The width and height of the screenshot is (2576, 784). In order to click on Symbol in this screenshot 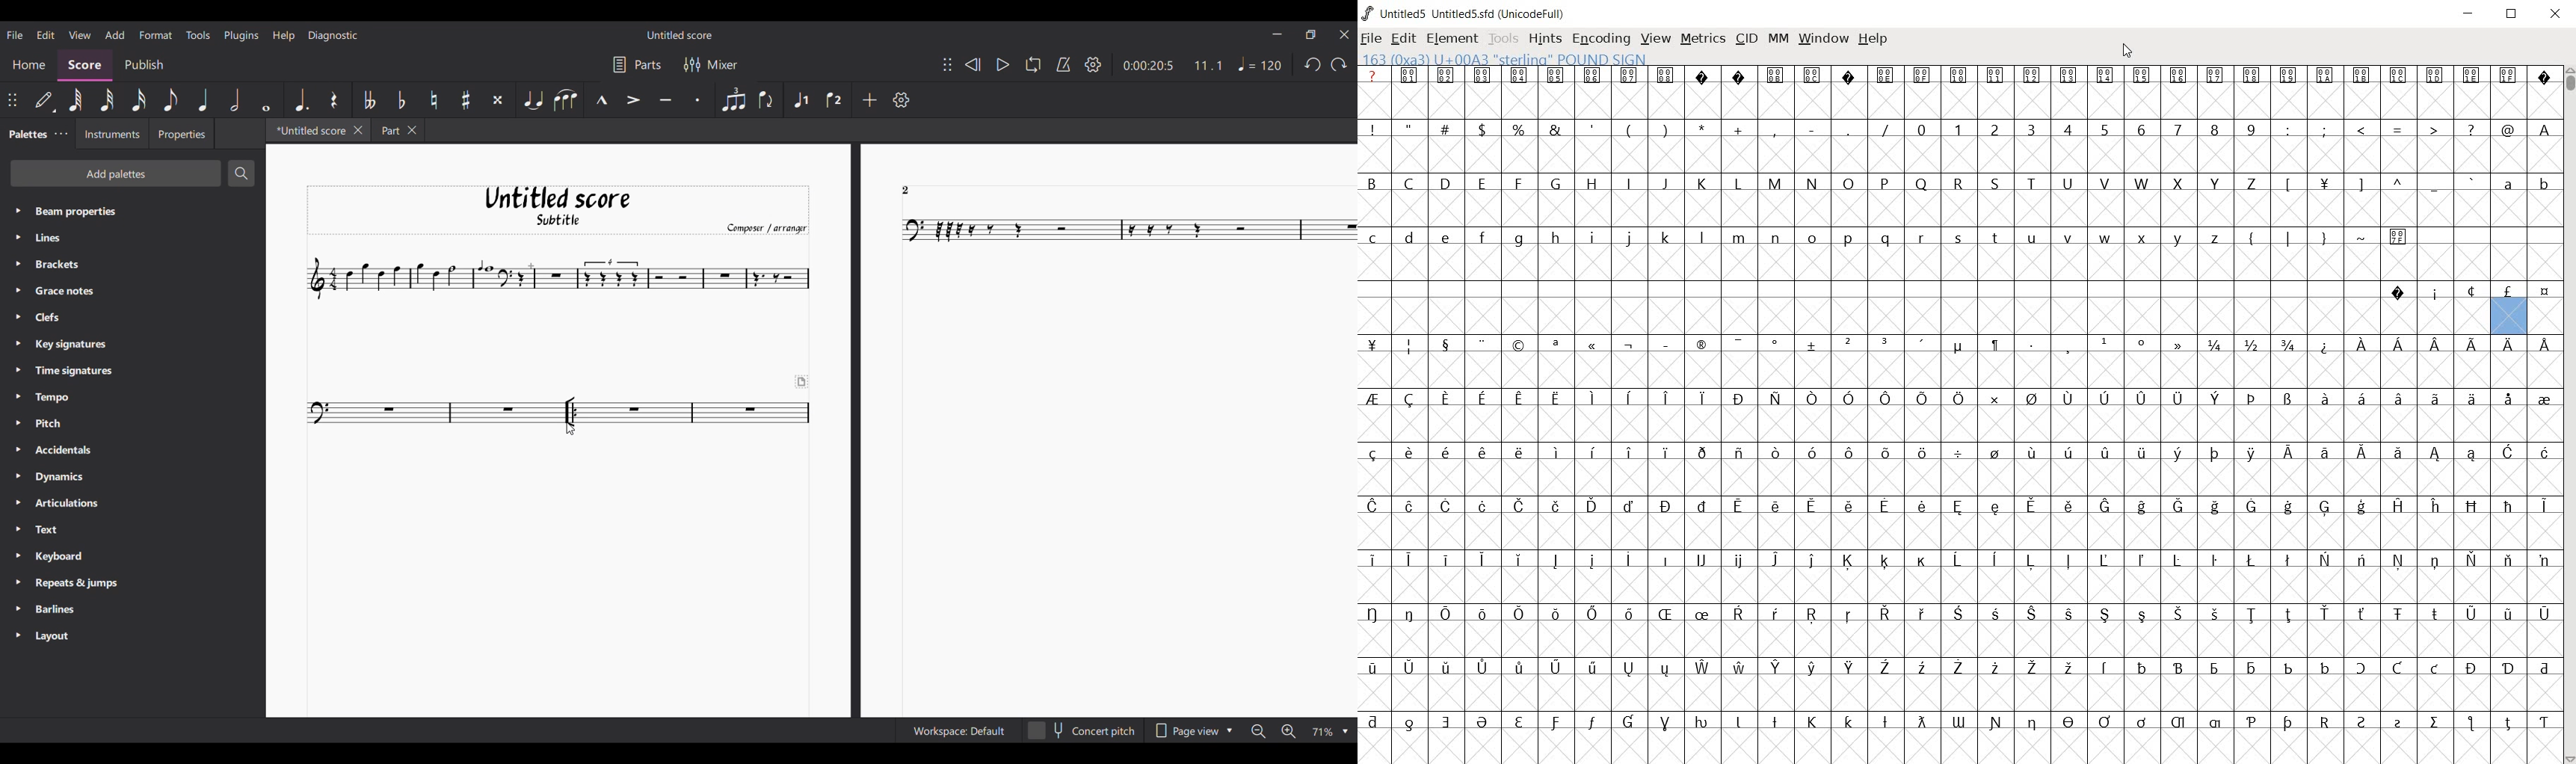, I will do `click(1774, 507)`.